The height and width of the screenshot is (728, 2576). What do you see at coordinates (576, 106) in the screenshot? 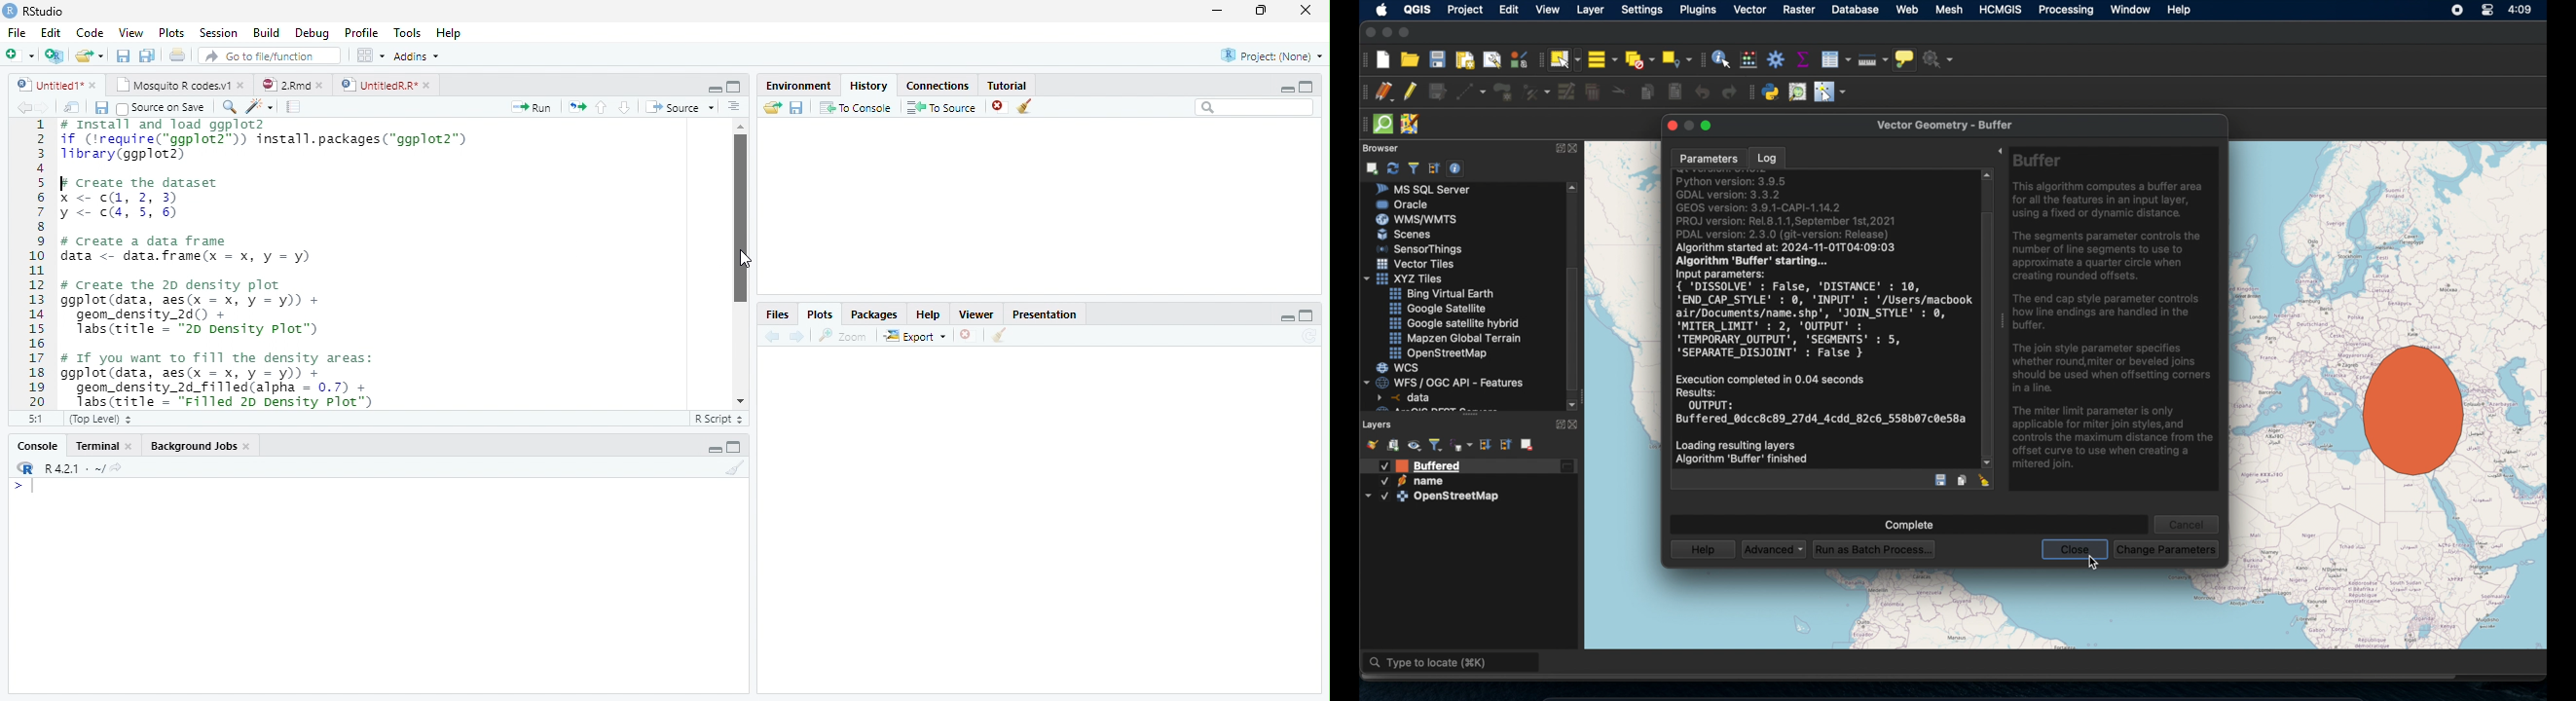
I see `re-run the previous code` at bounding box center [576, 106].